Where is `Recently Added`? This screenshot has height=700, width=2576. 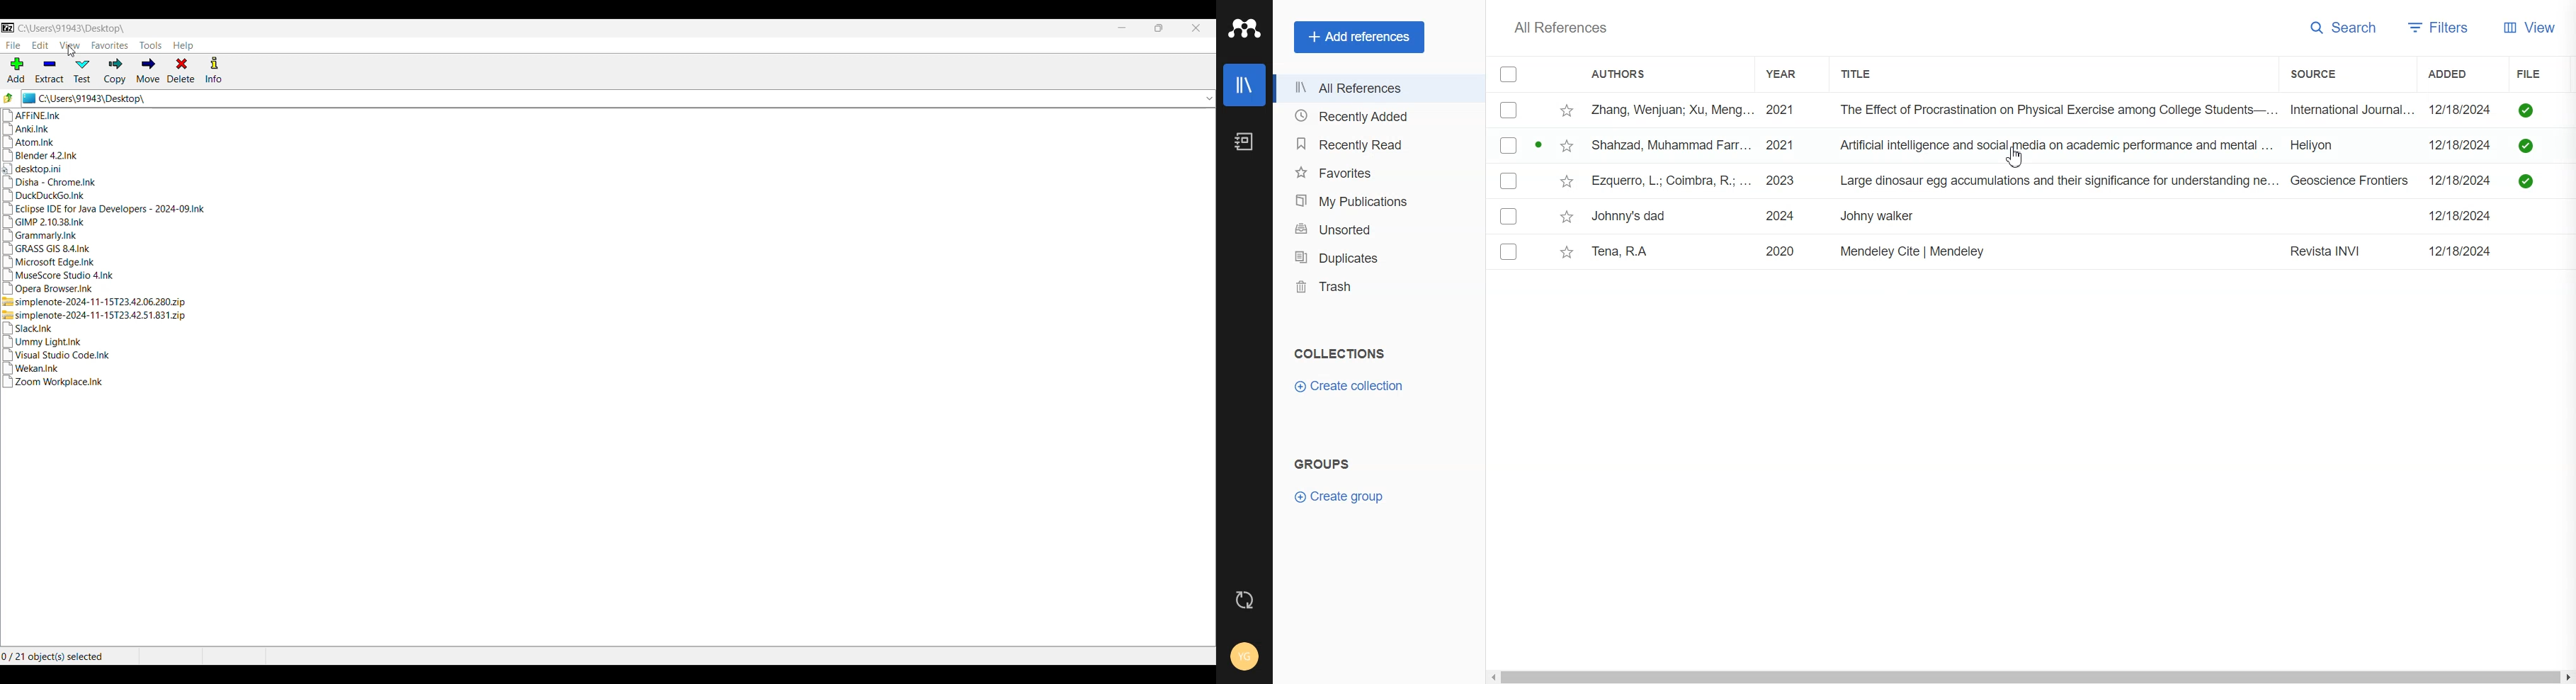
Recently Added is located at coordinates (1377, 117).